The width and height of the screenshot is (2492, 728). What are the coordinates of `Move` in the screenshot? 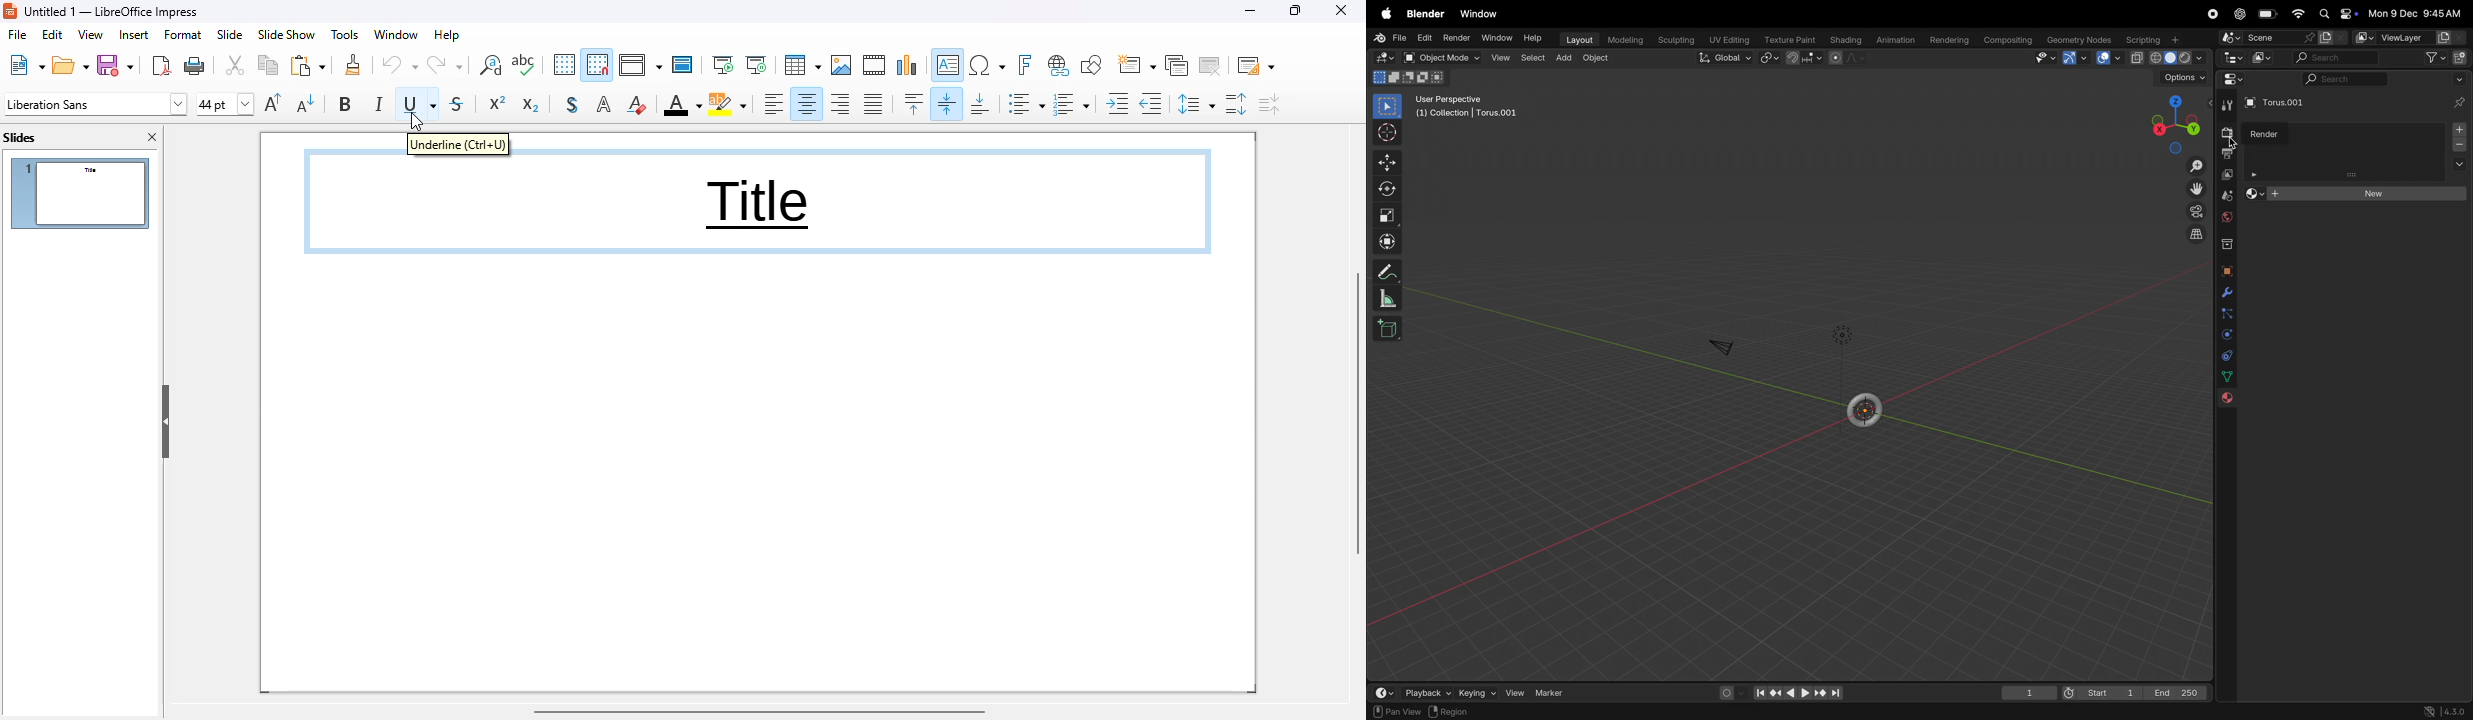 It's located at (1390, 162).